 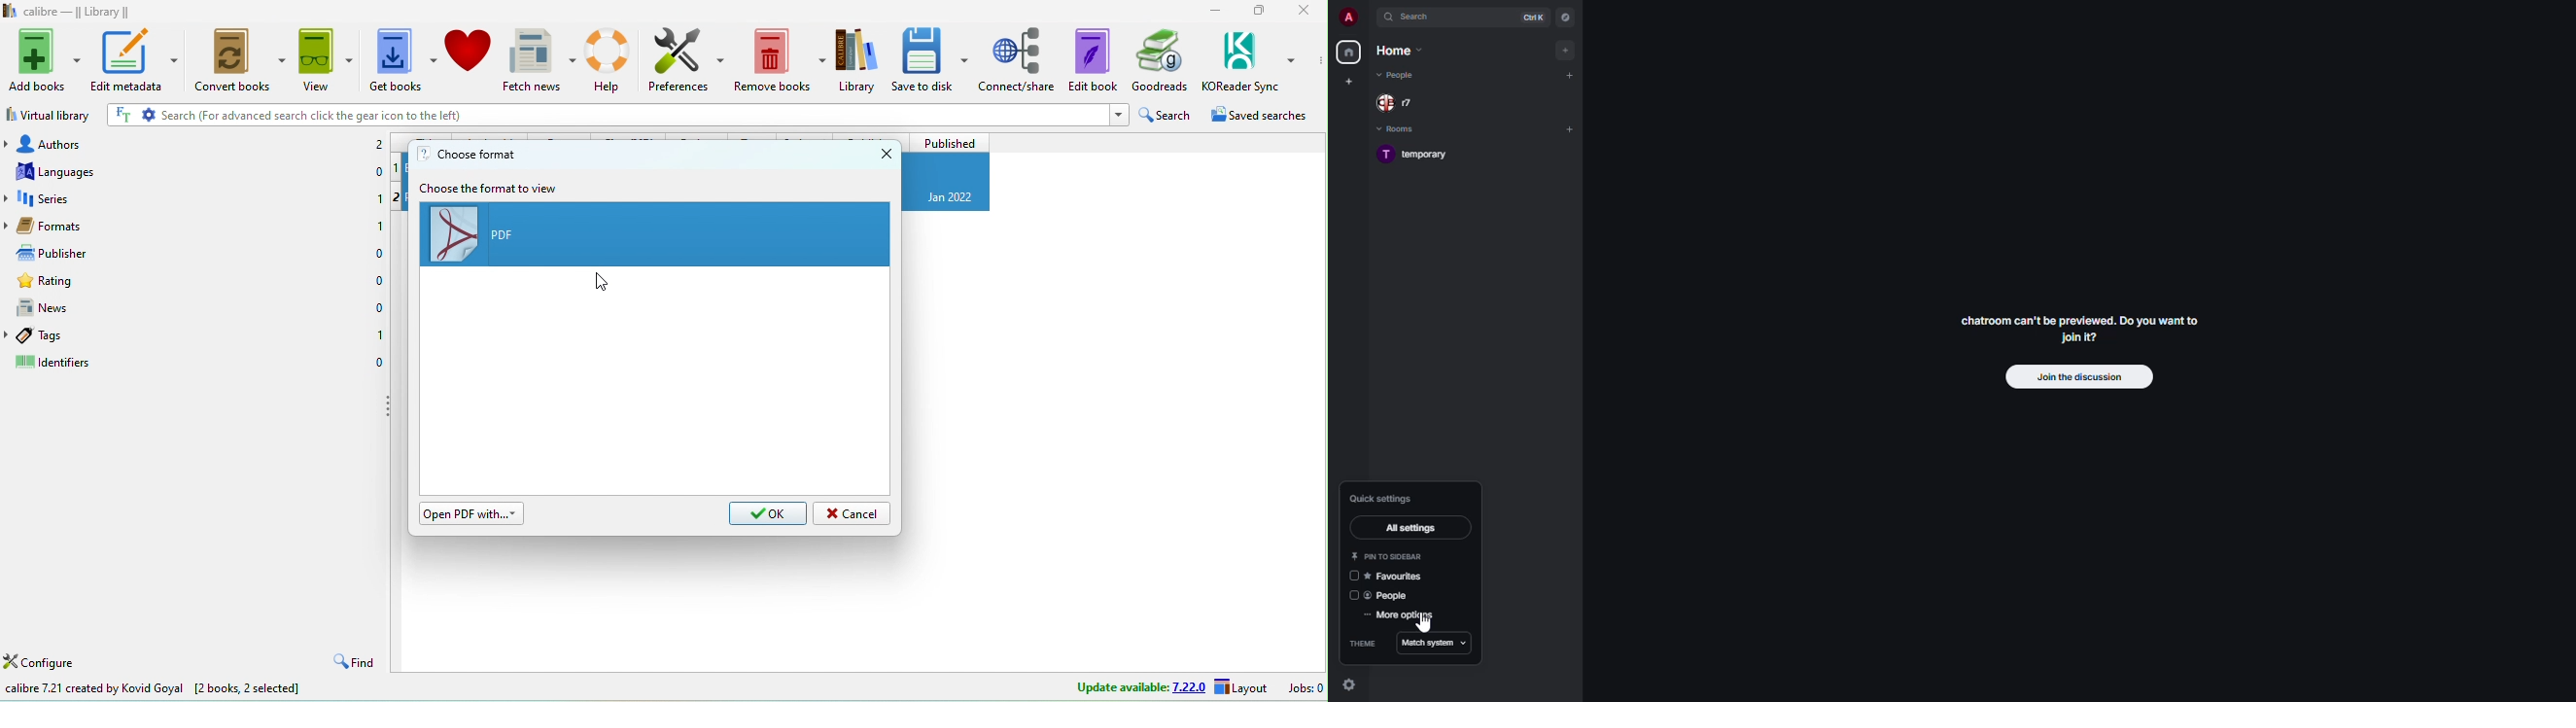 What do you see at coordinates (1141, 685) in the screenshot?
I see `update available 7.22.0` at bounding box center [1141, 685].